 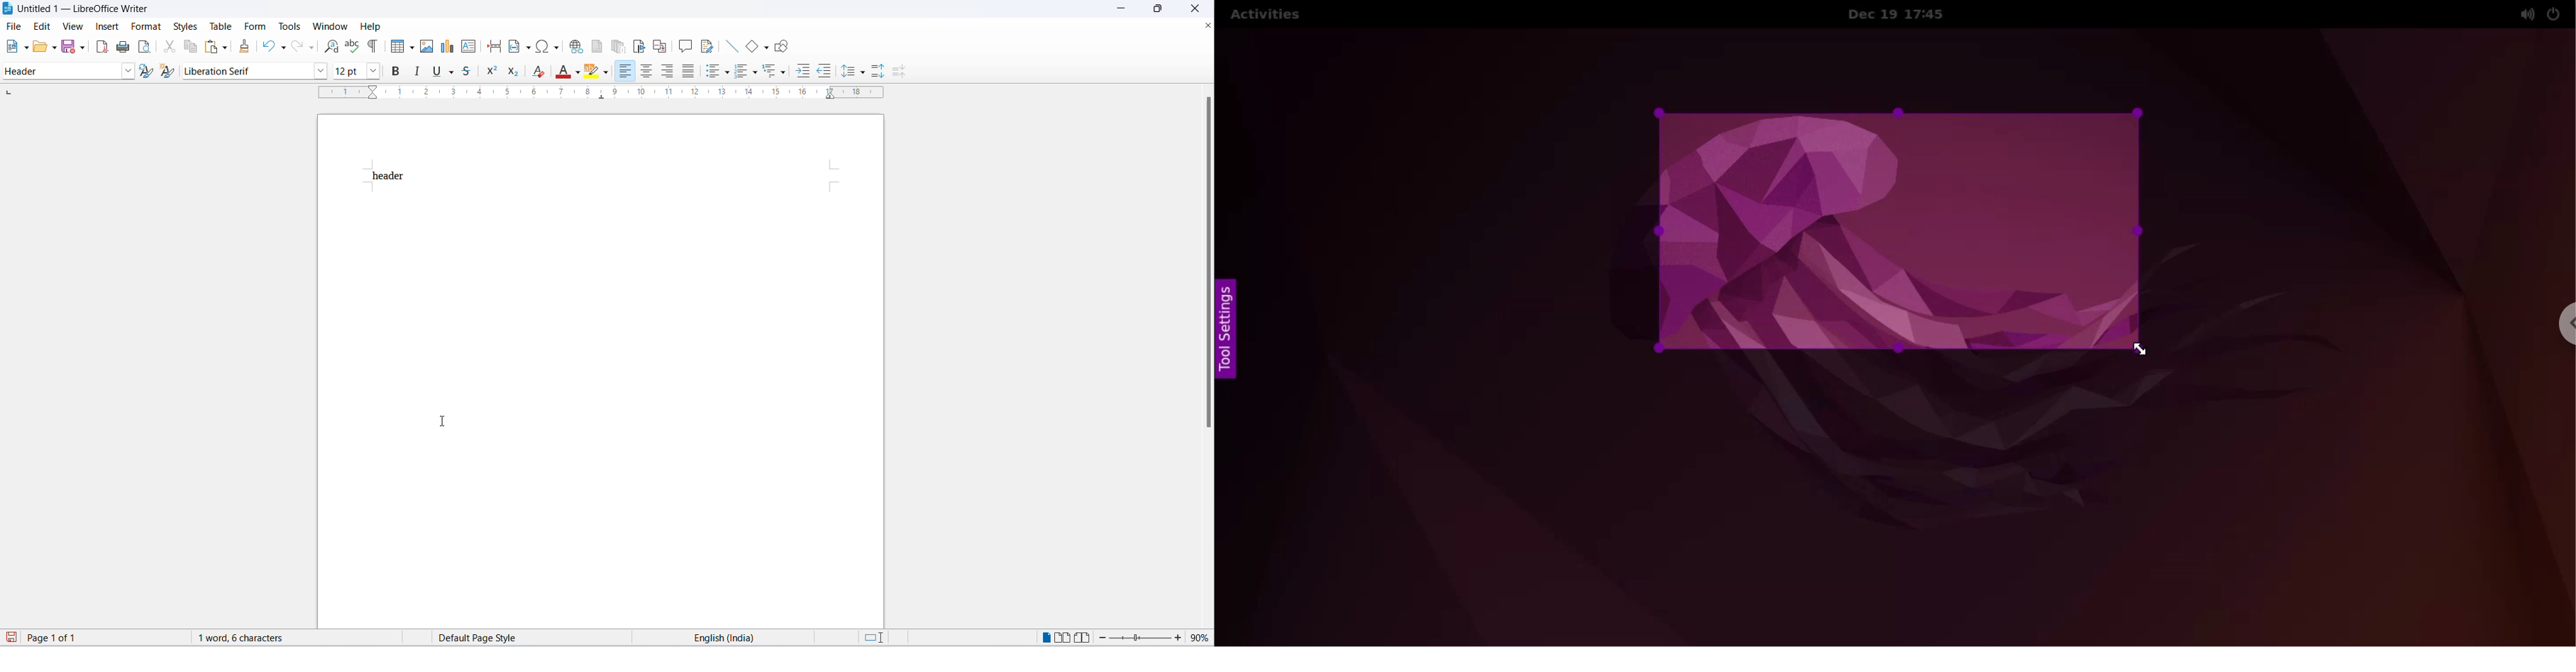 What do you see at coordinates (219, 25) in the screenshot?
I see `table` at bounding box center [219, 25].